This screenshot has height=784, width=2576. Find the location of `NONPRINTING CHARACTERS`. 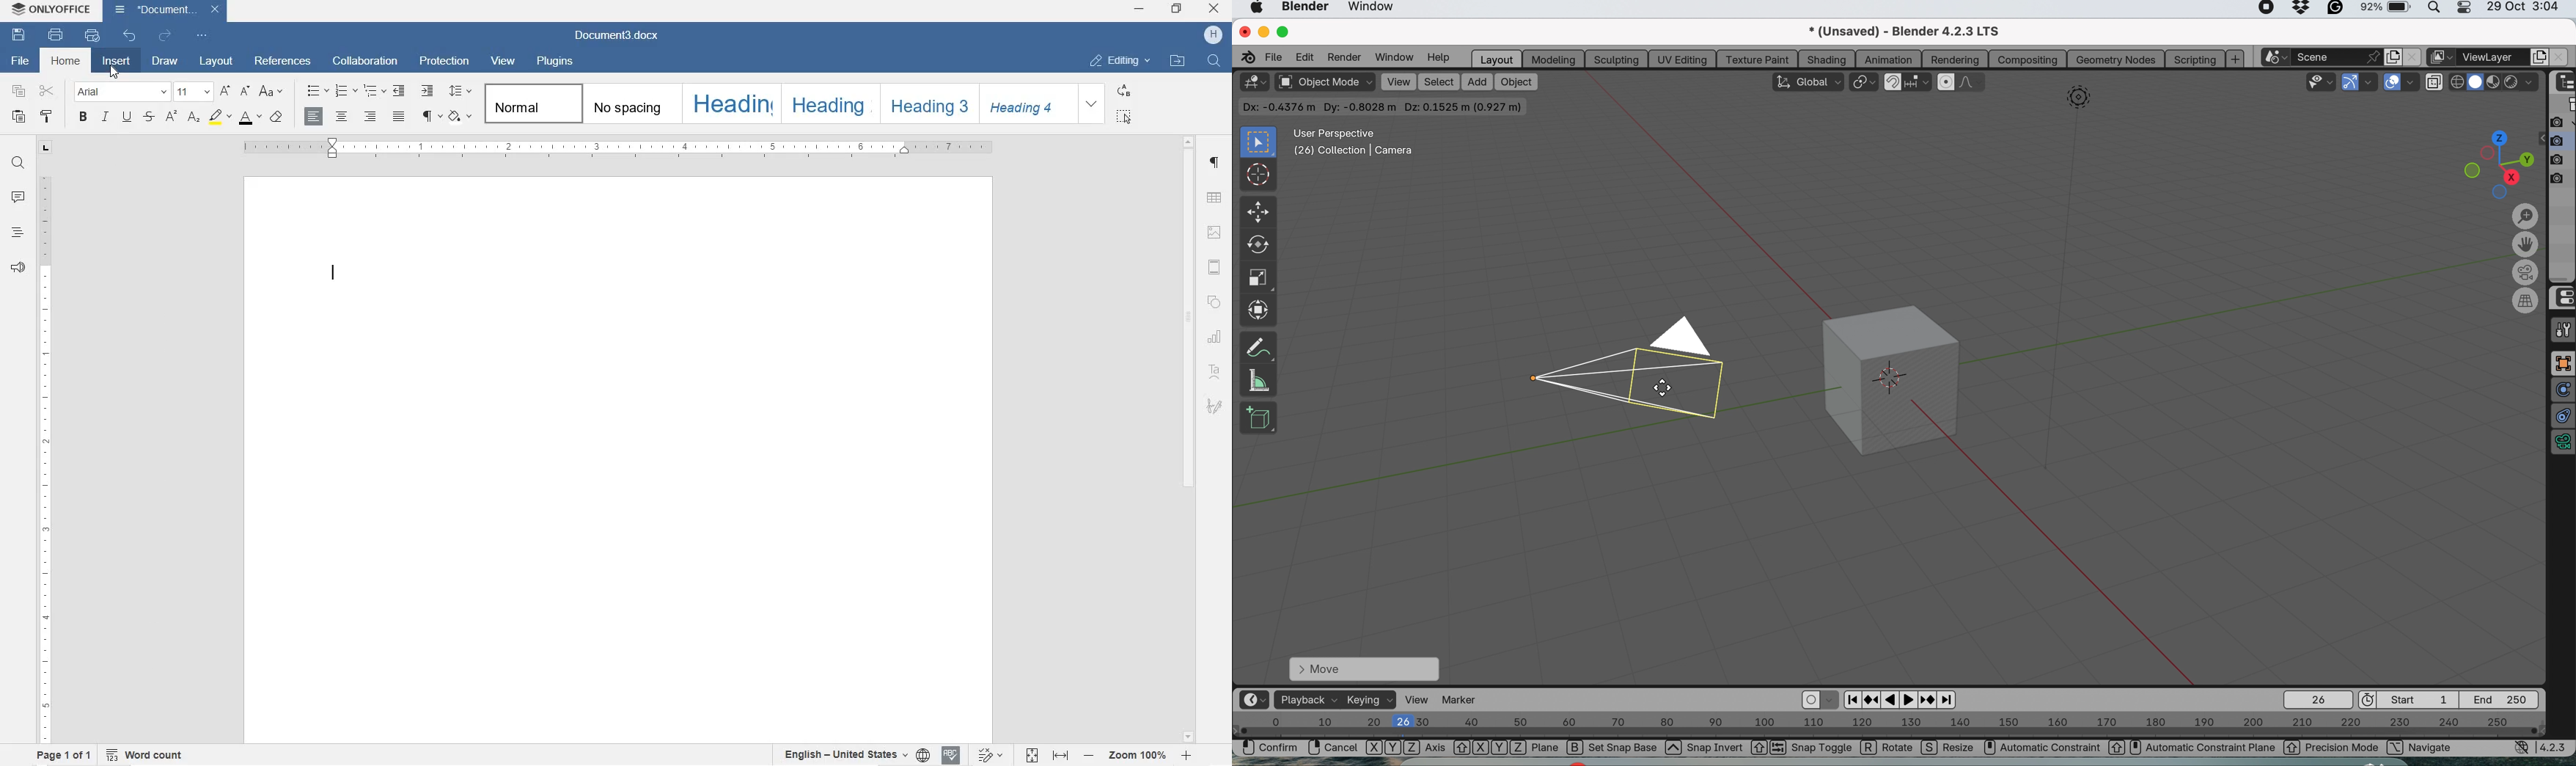

NONPRINTING CHARACTERS is located at coordinates (430, 116).